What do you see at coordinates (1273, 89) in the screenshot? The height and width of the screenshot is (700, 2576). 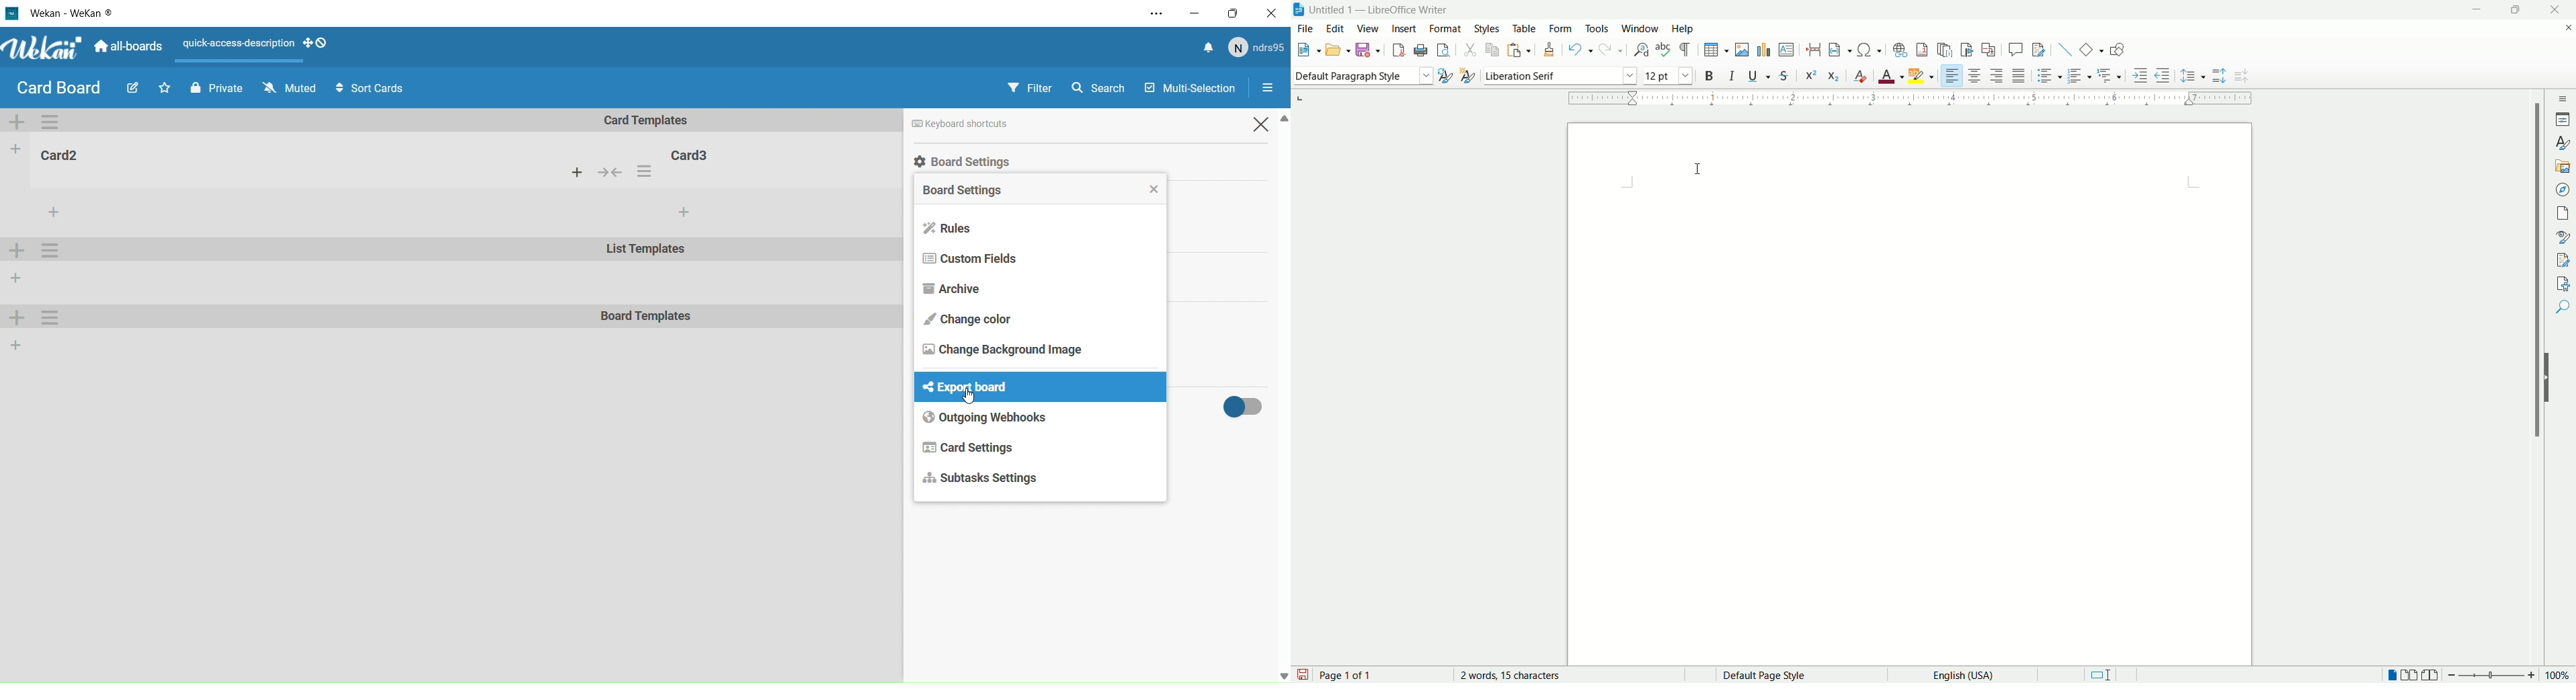 I see `Settings` at bounding box center [1273, 89].